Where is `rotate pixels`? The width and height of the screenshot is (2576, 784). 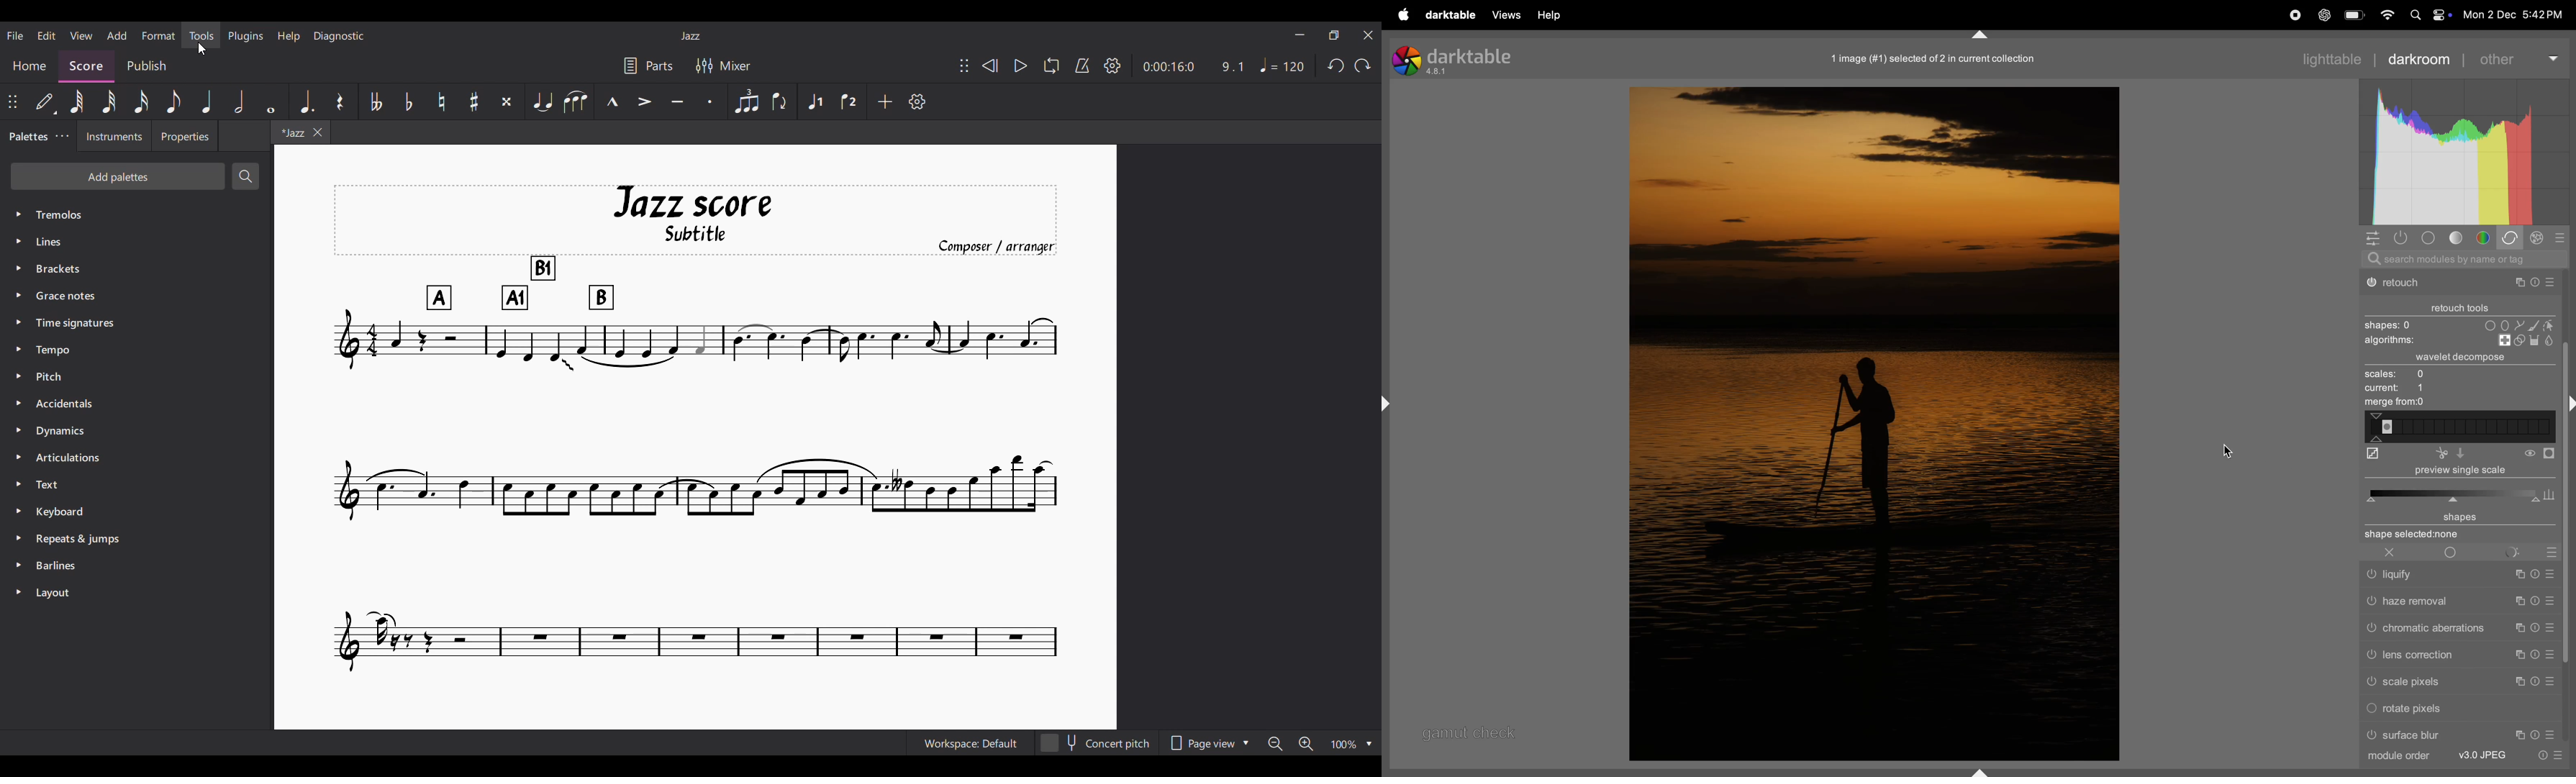
rotate pixels is located at coordinates (2415, 710).